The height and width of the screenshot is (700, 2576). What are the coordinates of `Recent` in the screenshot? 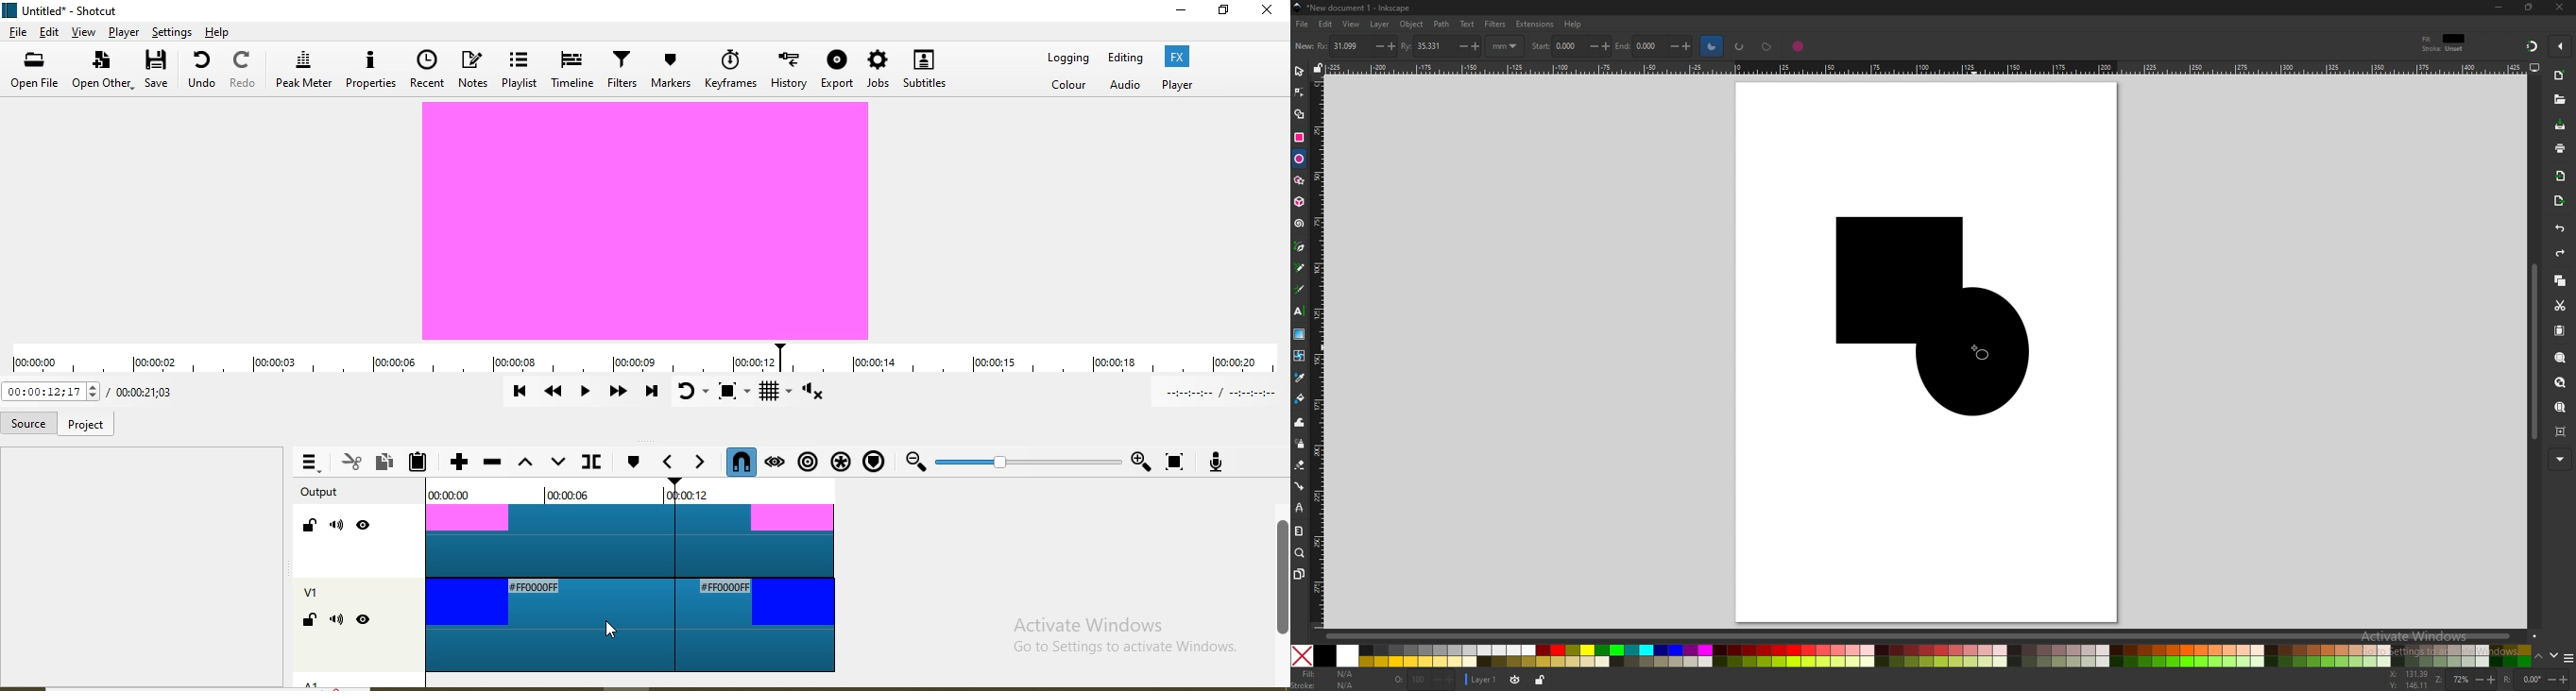 It's located at (427, 70).